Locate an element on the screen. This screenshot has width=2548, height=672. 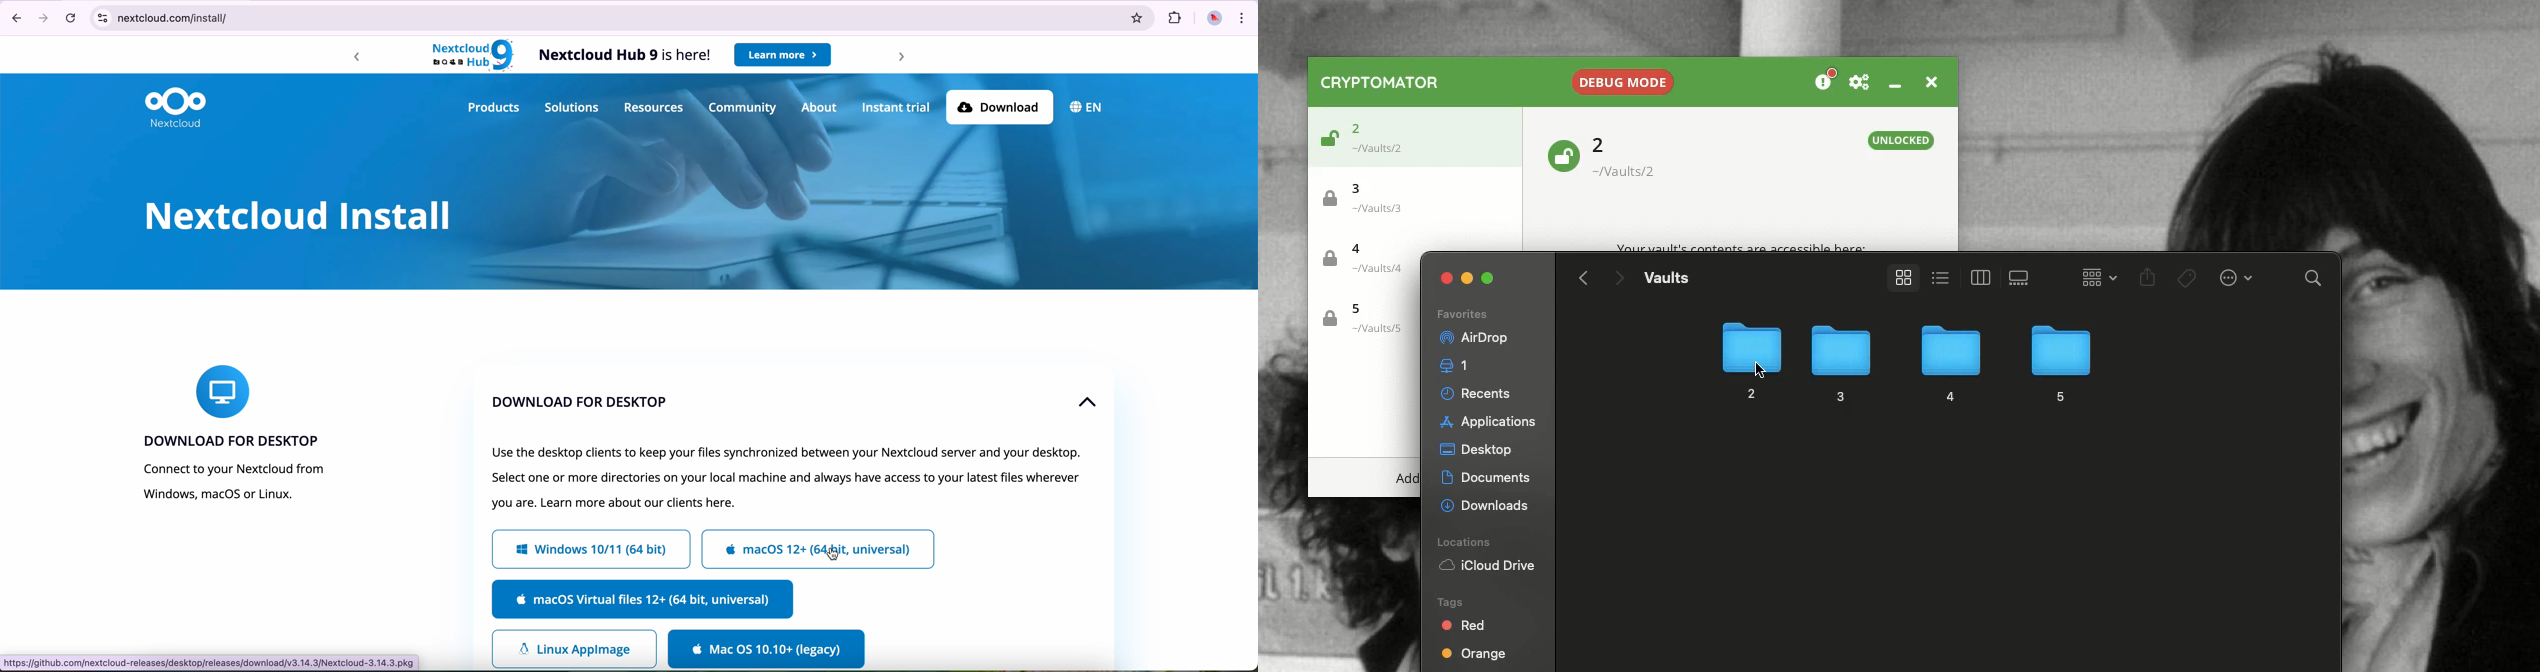
EN (language) is located at coordinates (1087, 109).